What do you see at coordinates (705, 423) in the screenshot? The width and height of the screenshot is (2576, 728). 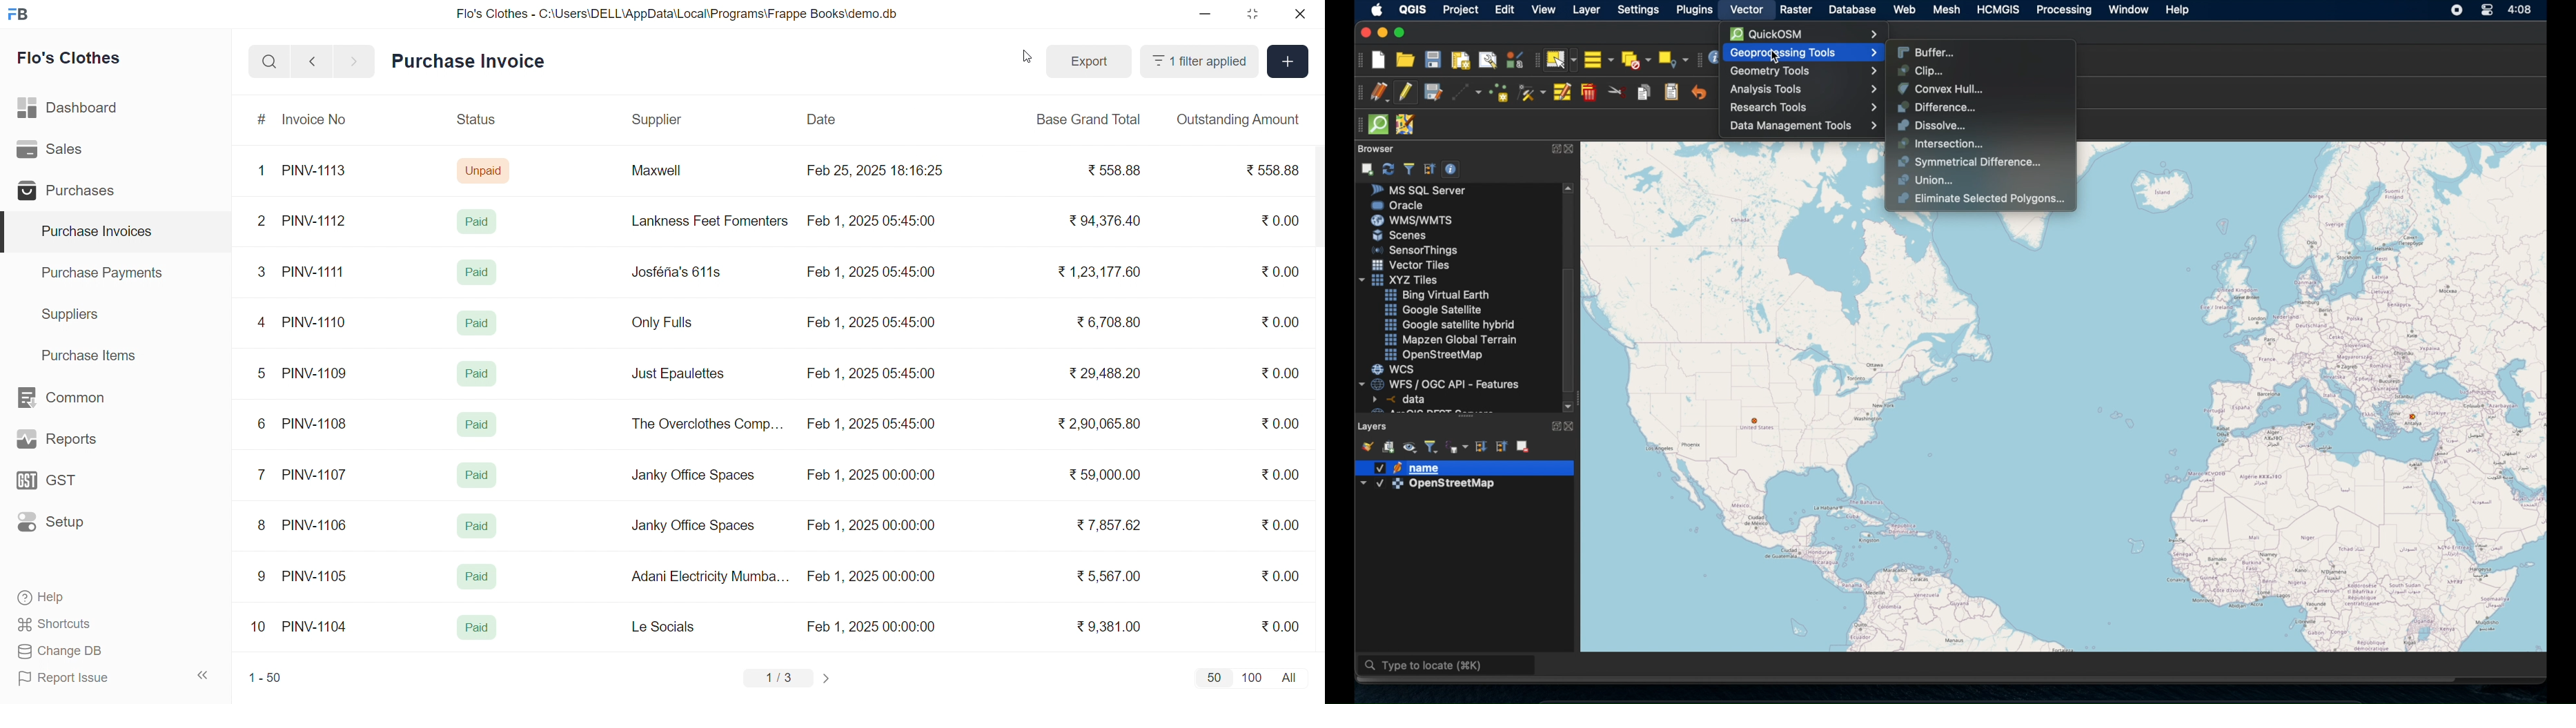 I see `The Overclothes Comp...` at bounding box center [705, 423].